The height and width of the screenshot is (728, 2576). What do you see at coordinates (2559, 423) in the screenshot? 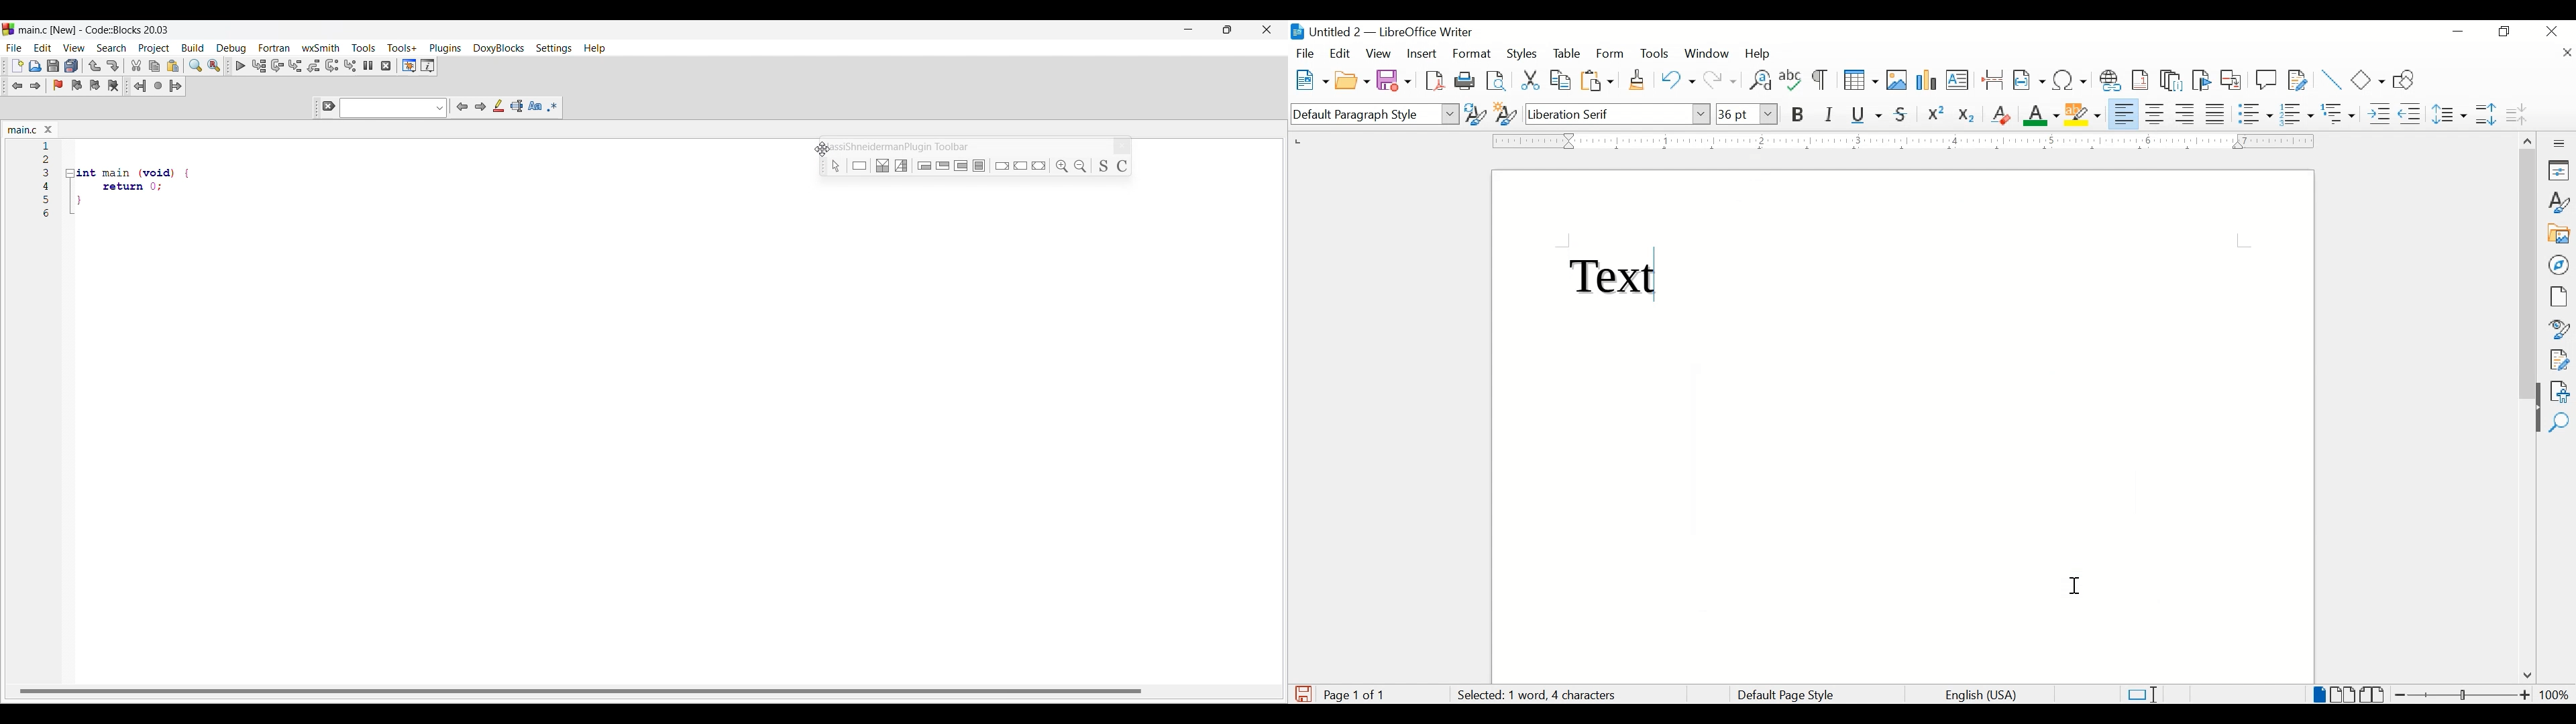
I see `find` at bounding box center [2559, 423].